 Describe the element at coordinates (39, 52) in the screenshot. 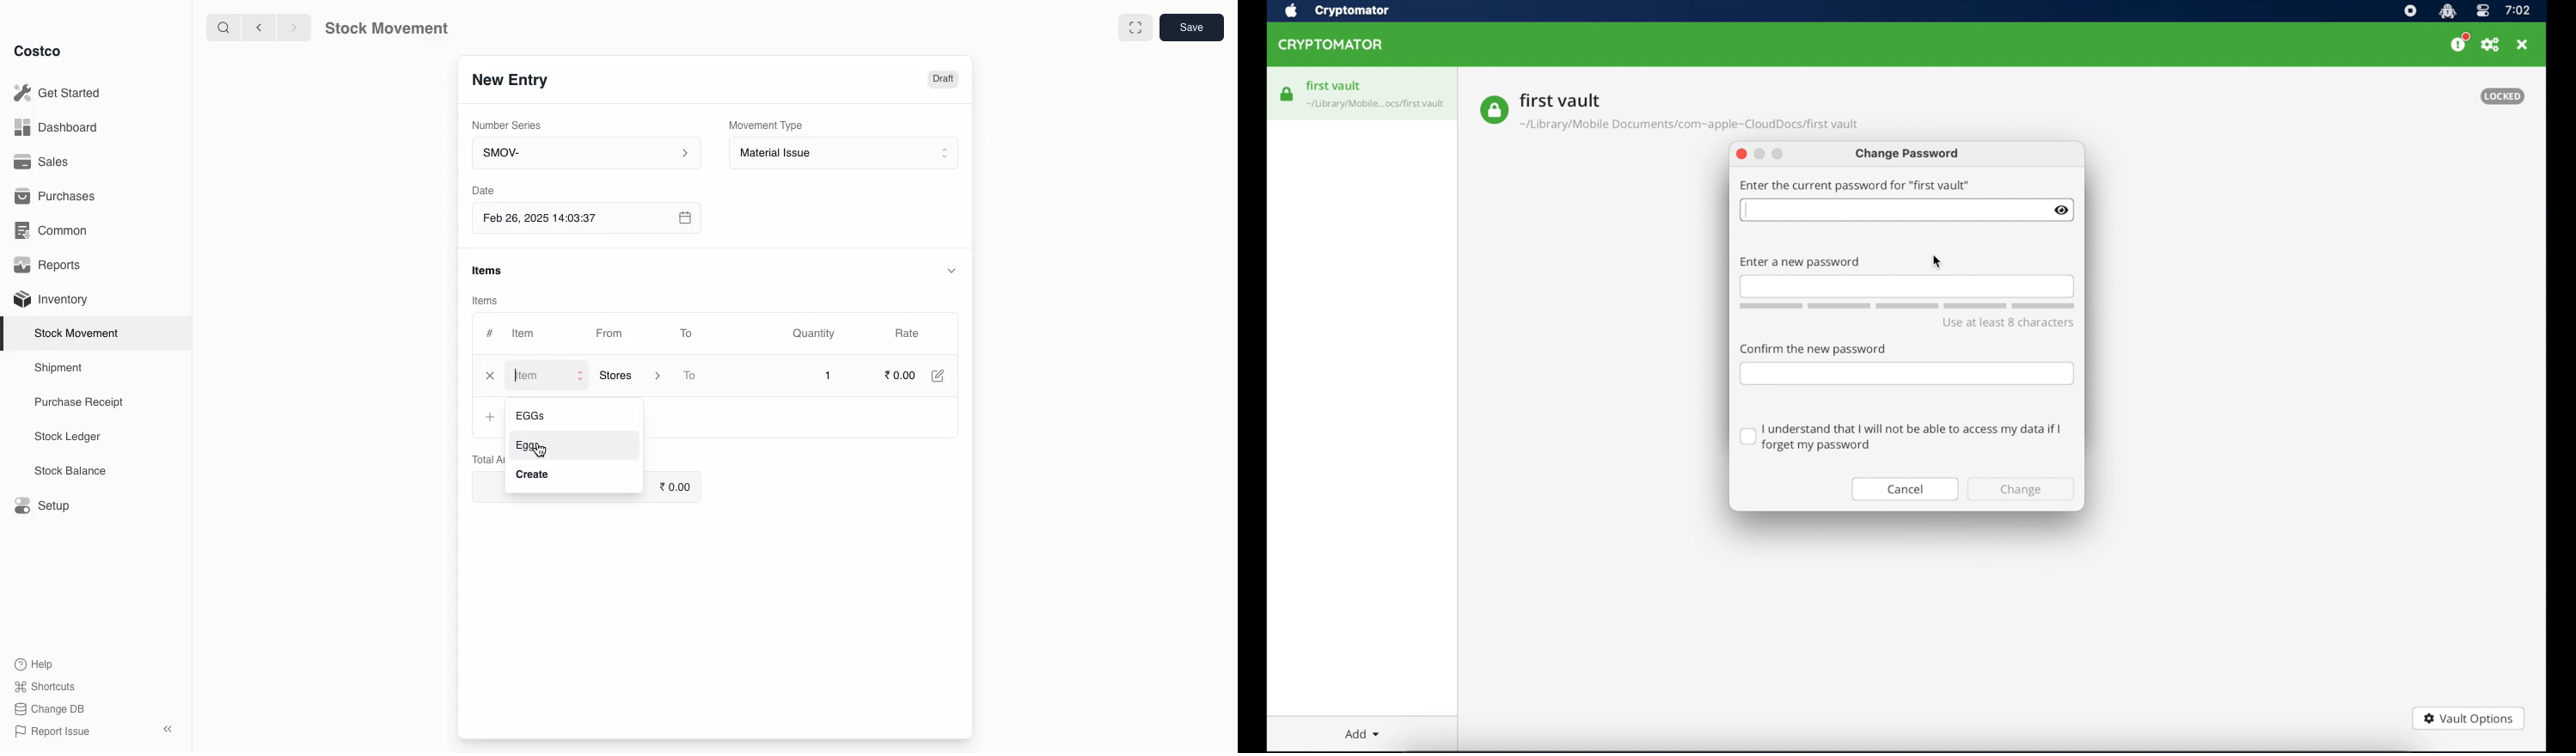

I see `Costco` at that location.